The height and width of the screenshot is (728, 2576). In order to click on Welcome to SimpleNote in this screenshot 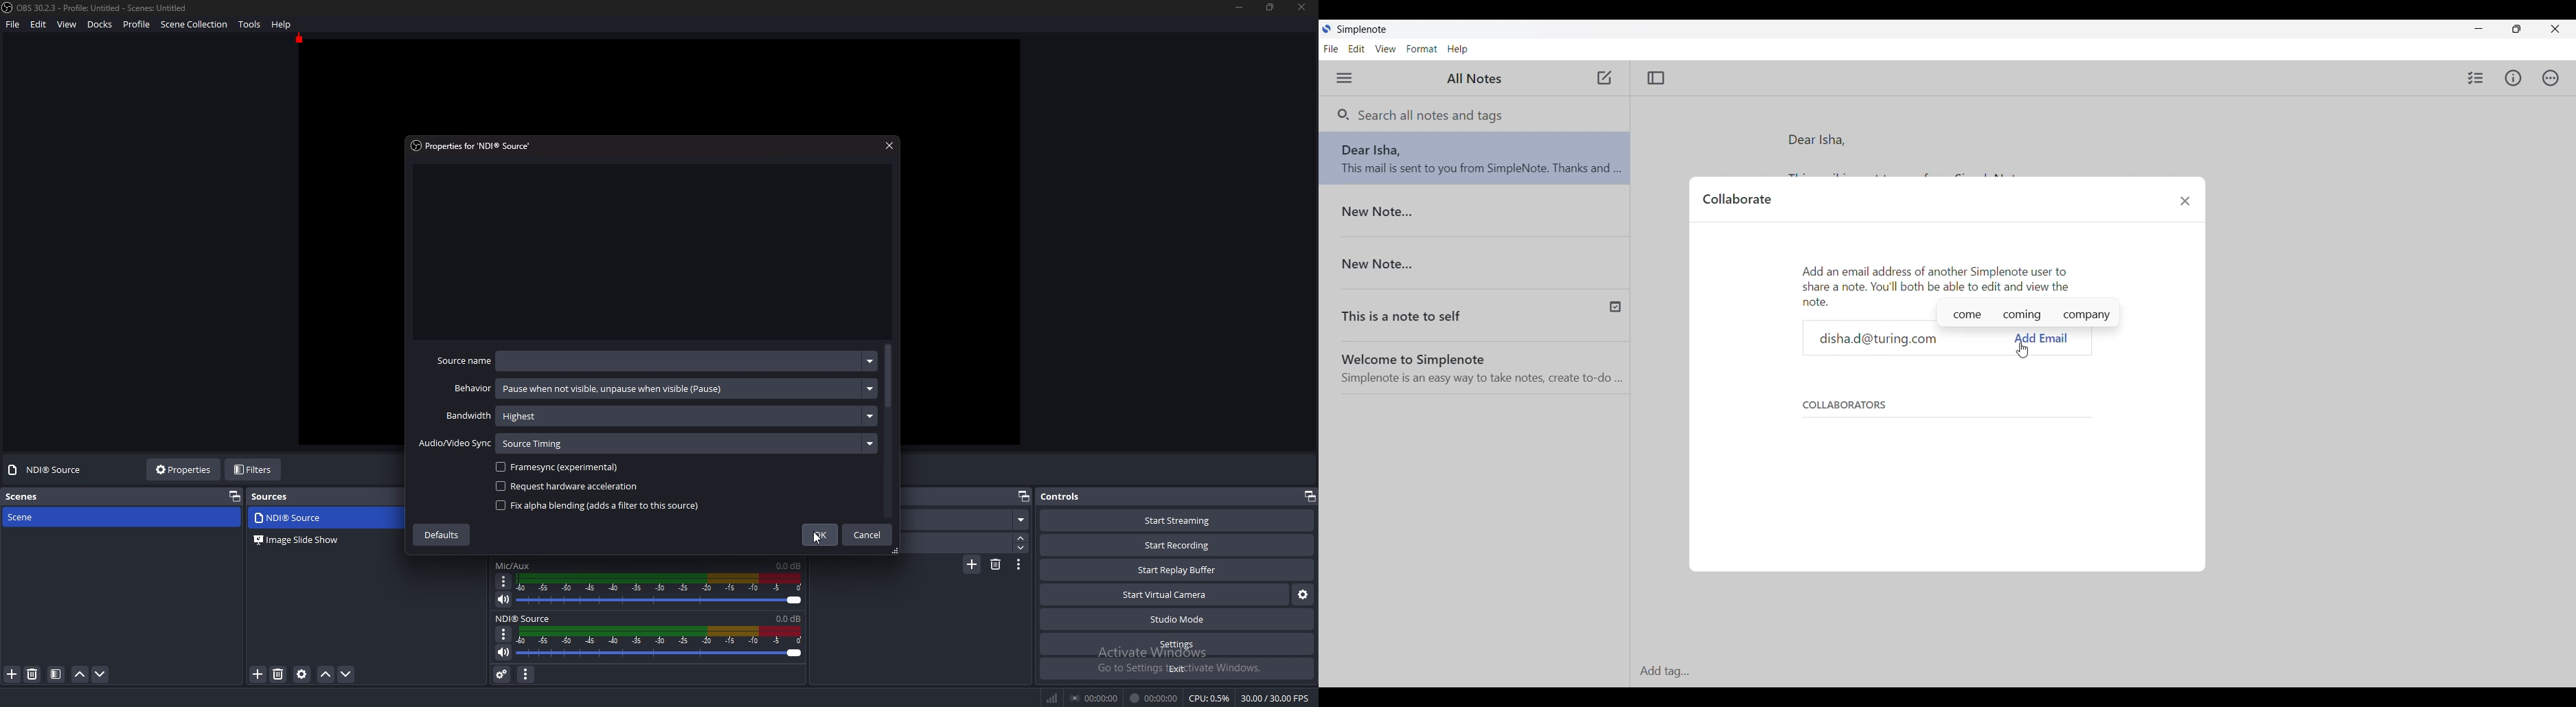, I will do `click(1479, 364)`.